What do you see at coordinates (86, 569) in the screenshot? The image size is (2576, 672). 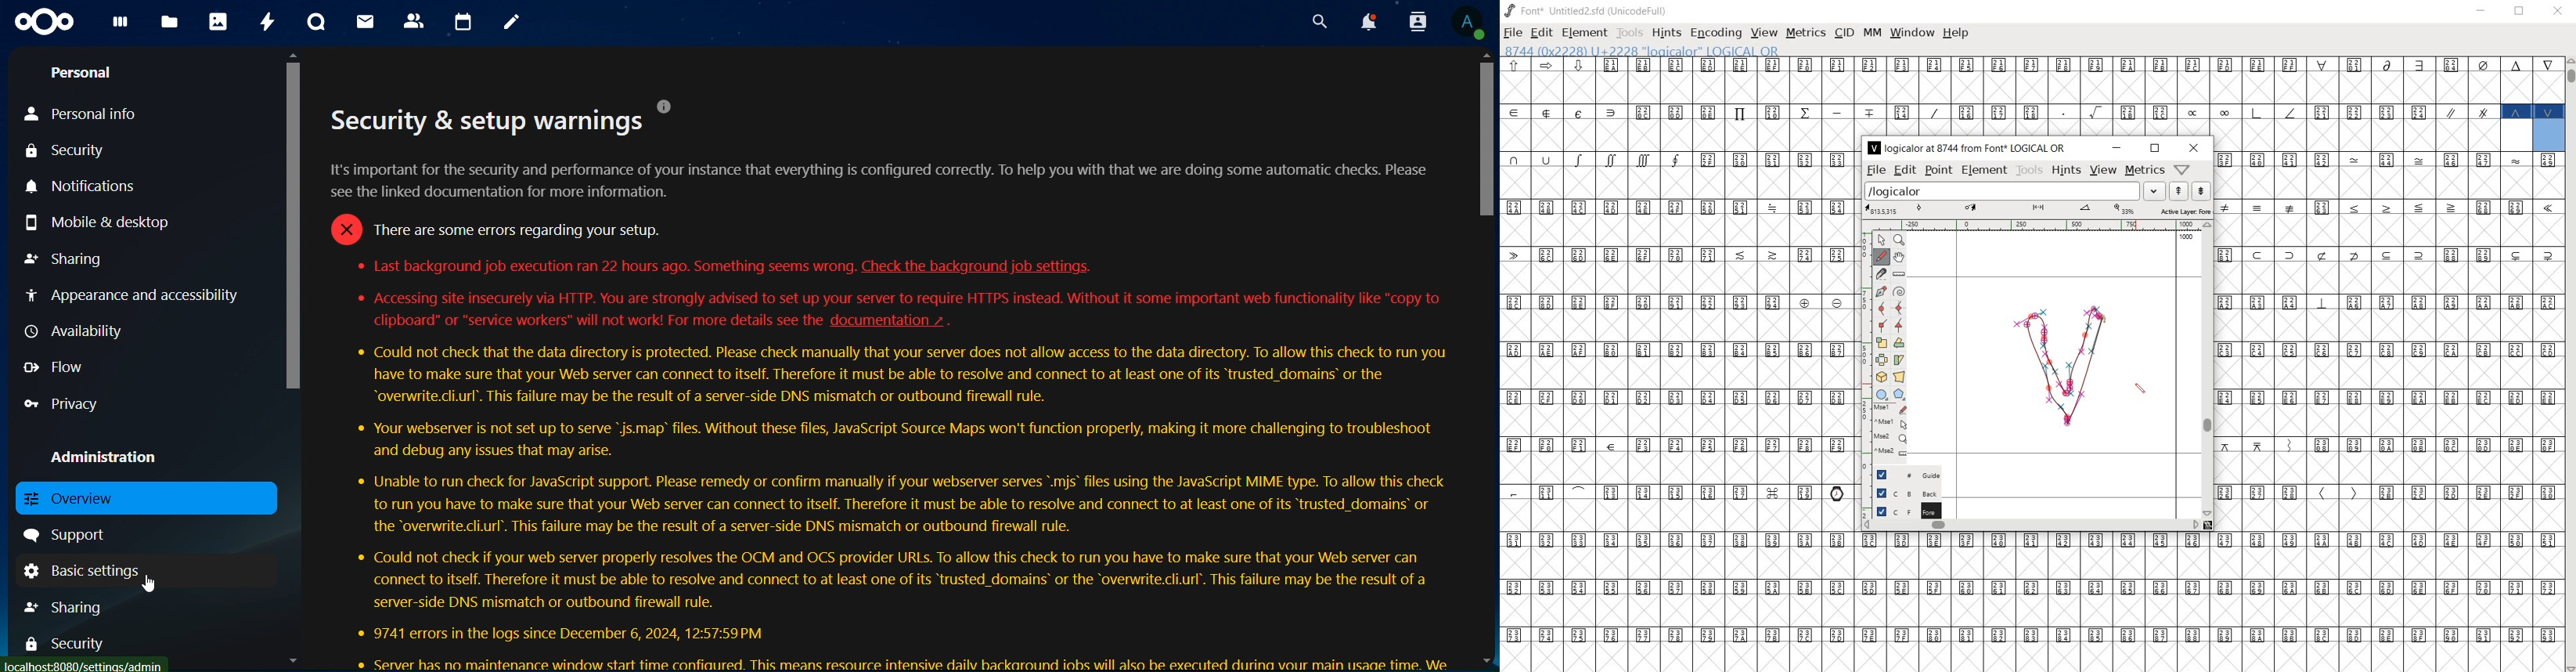 I see `basic settings` at bounding box center [86, 569].